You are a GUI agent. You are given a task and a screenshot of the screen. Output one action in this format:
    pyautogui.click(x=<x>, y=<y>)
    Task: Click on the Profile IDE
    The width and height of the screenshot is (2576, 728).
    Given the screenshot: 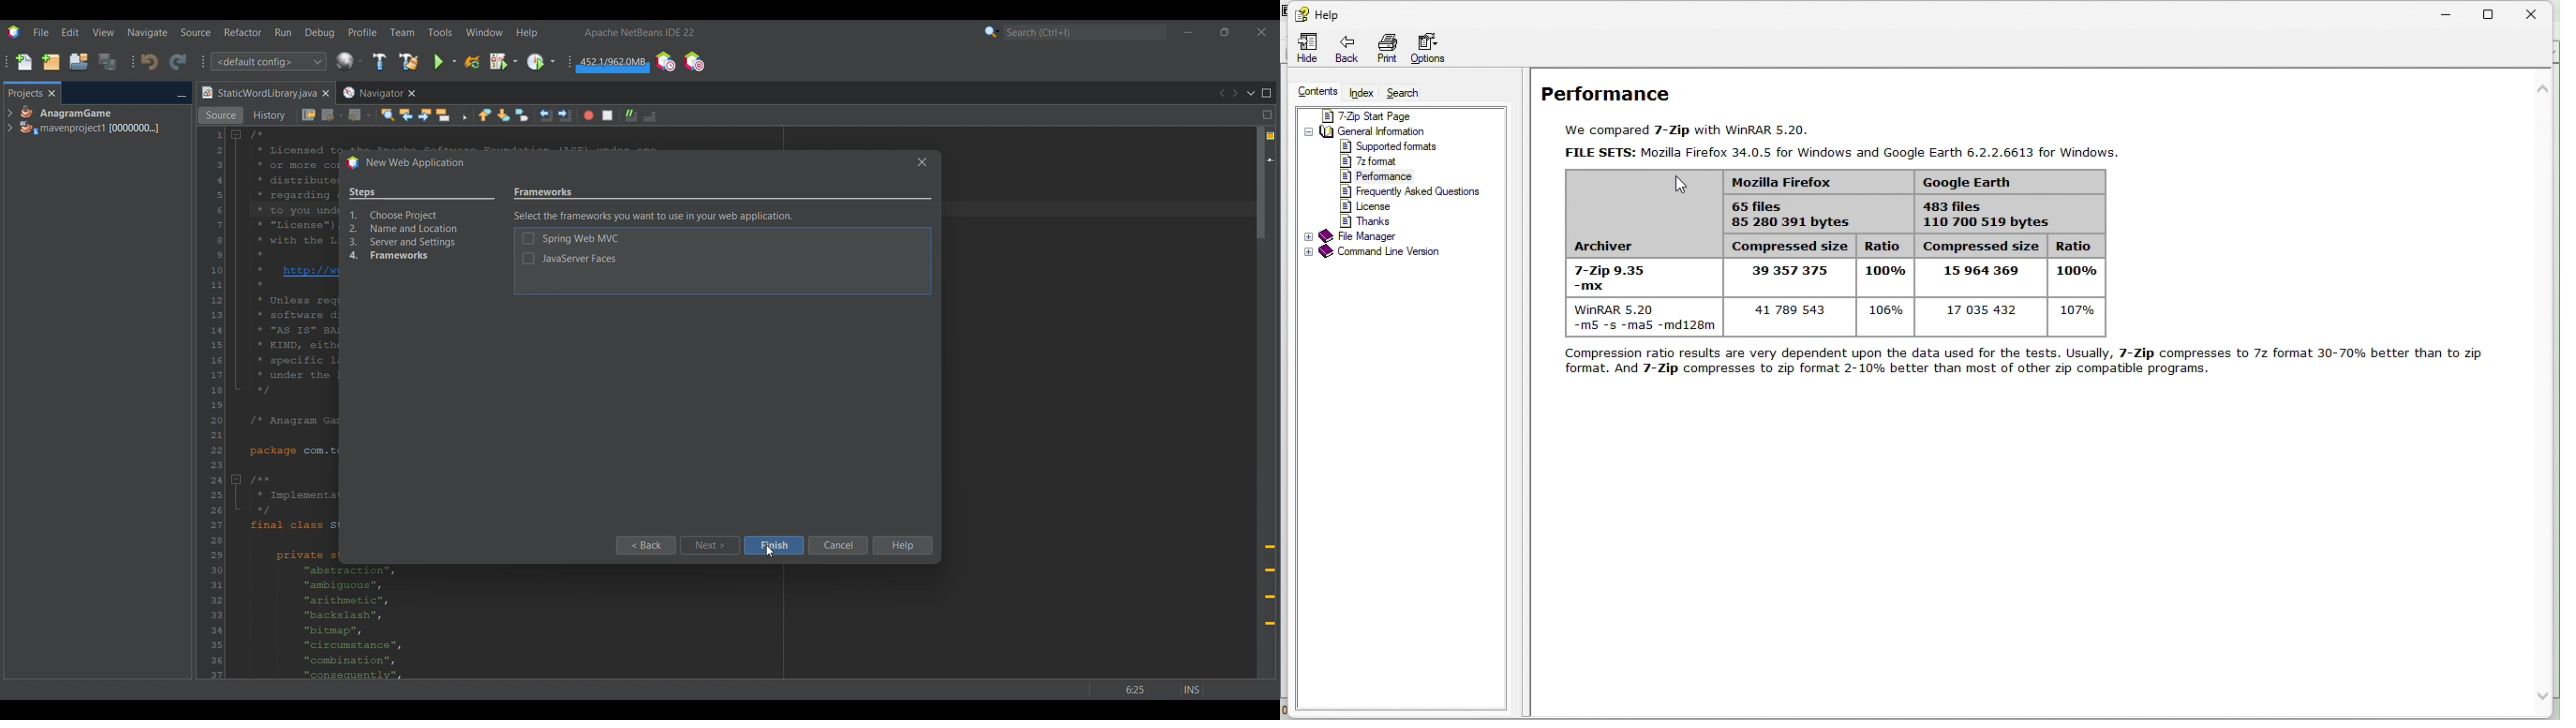 What is the action you would take?
    pyautogui.click(x=665, y=62)
    